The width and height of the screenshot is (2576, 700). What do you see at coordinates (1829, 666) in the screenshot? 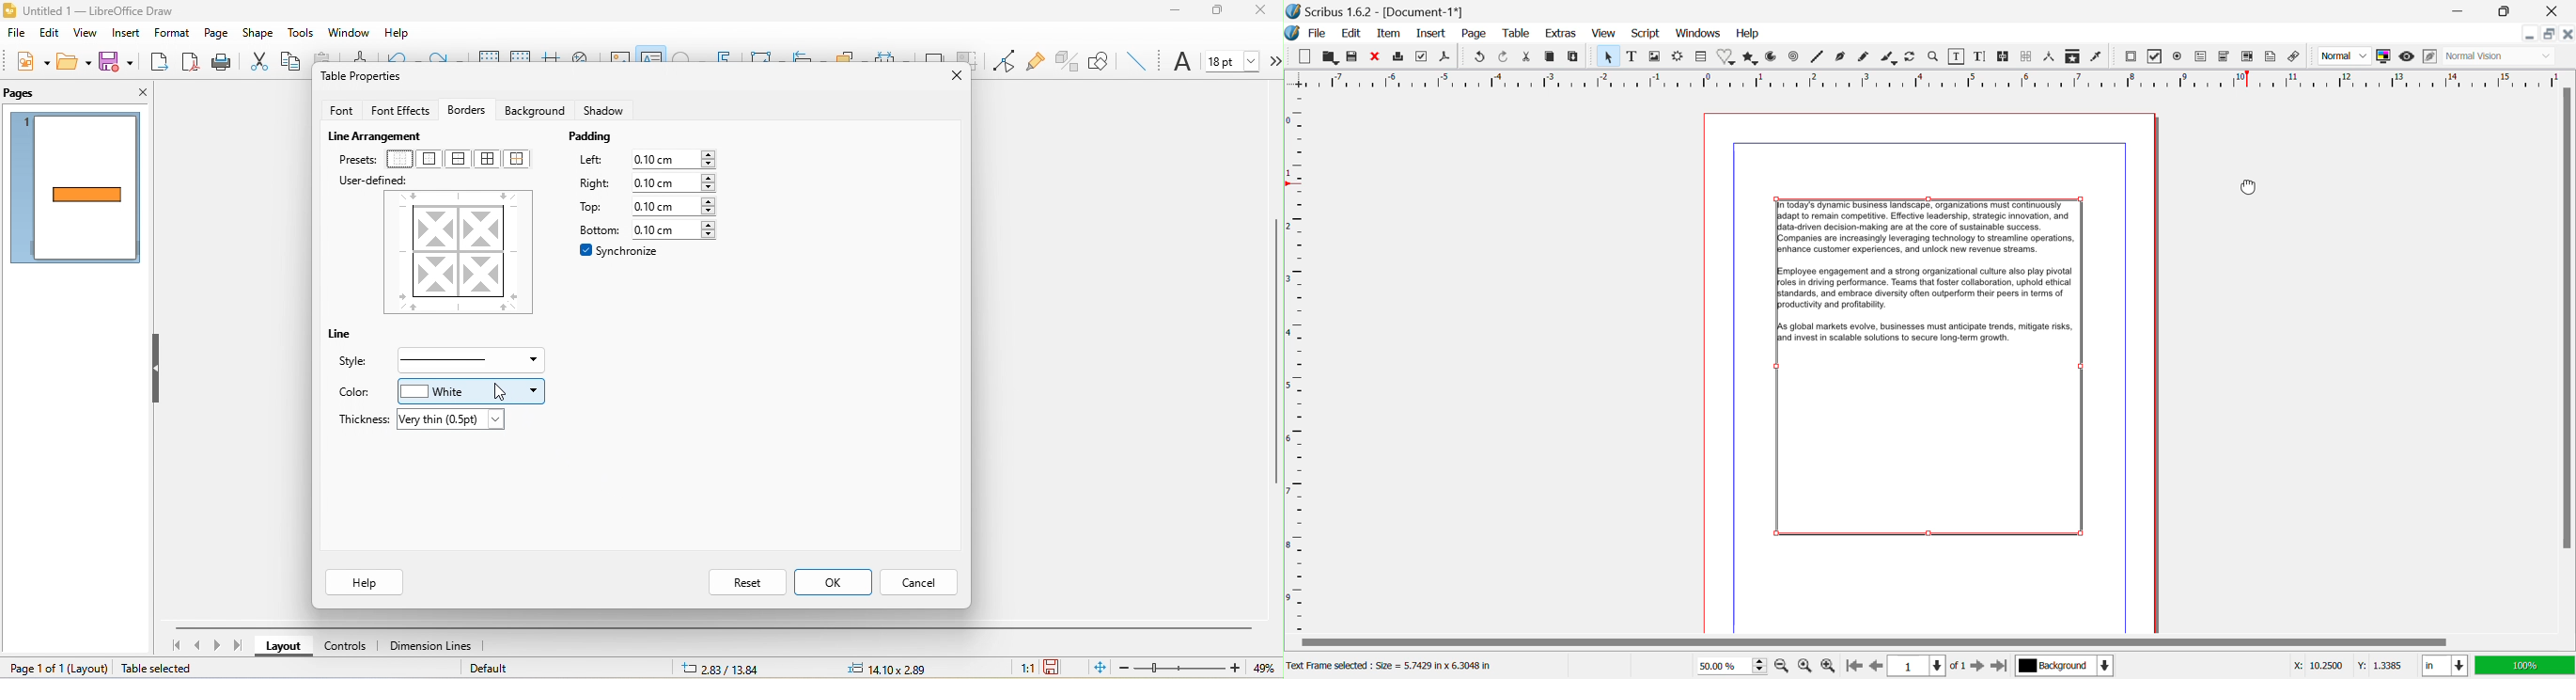
I see `Zoom In` at bounding box center [1829, 666].